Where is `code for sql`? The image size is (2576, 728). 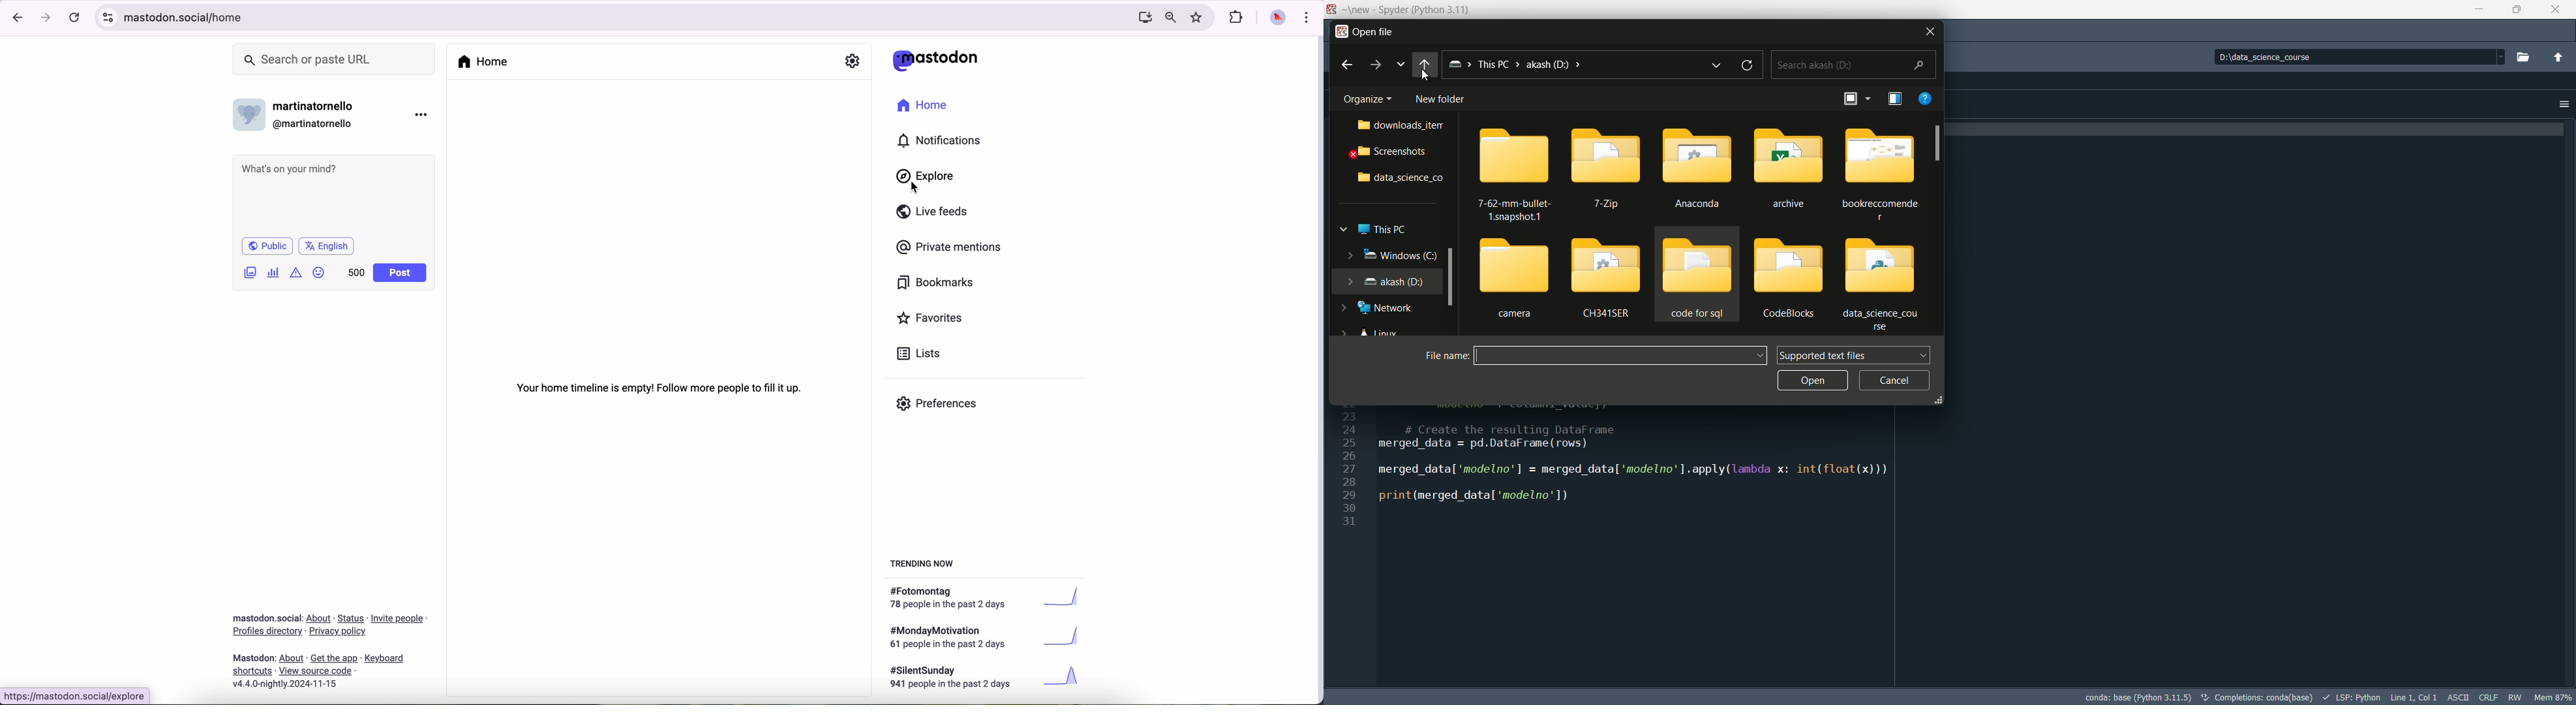
code for sql is located at coordinates (1697, 278).